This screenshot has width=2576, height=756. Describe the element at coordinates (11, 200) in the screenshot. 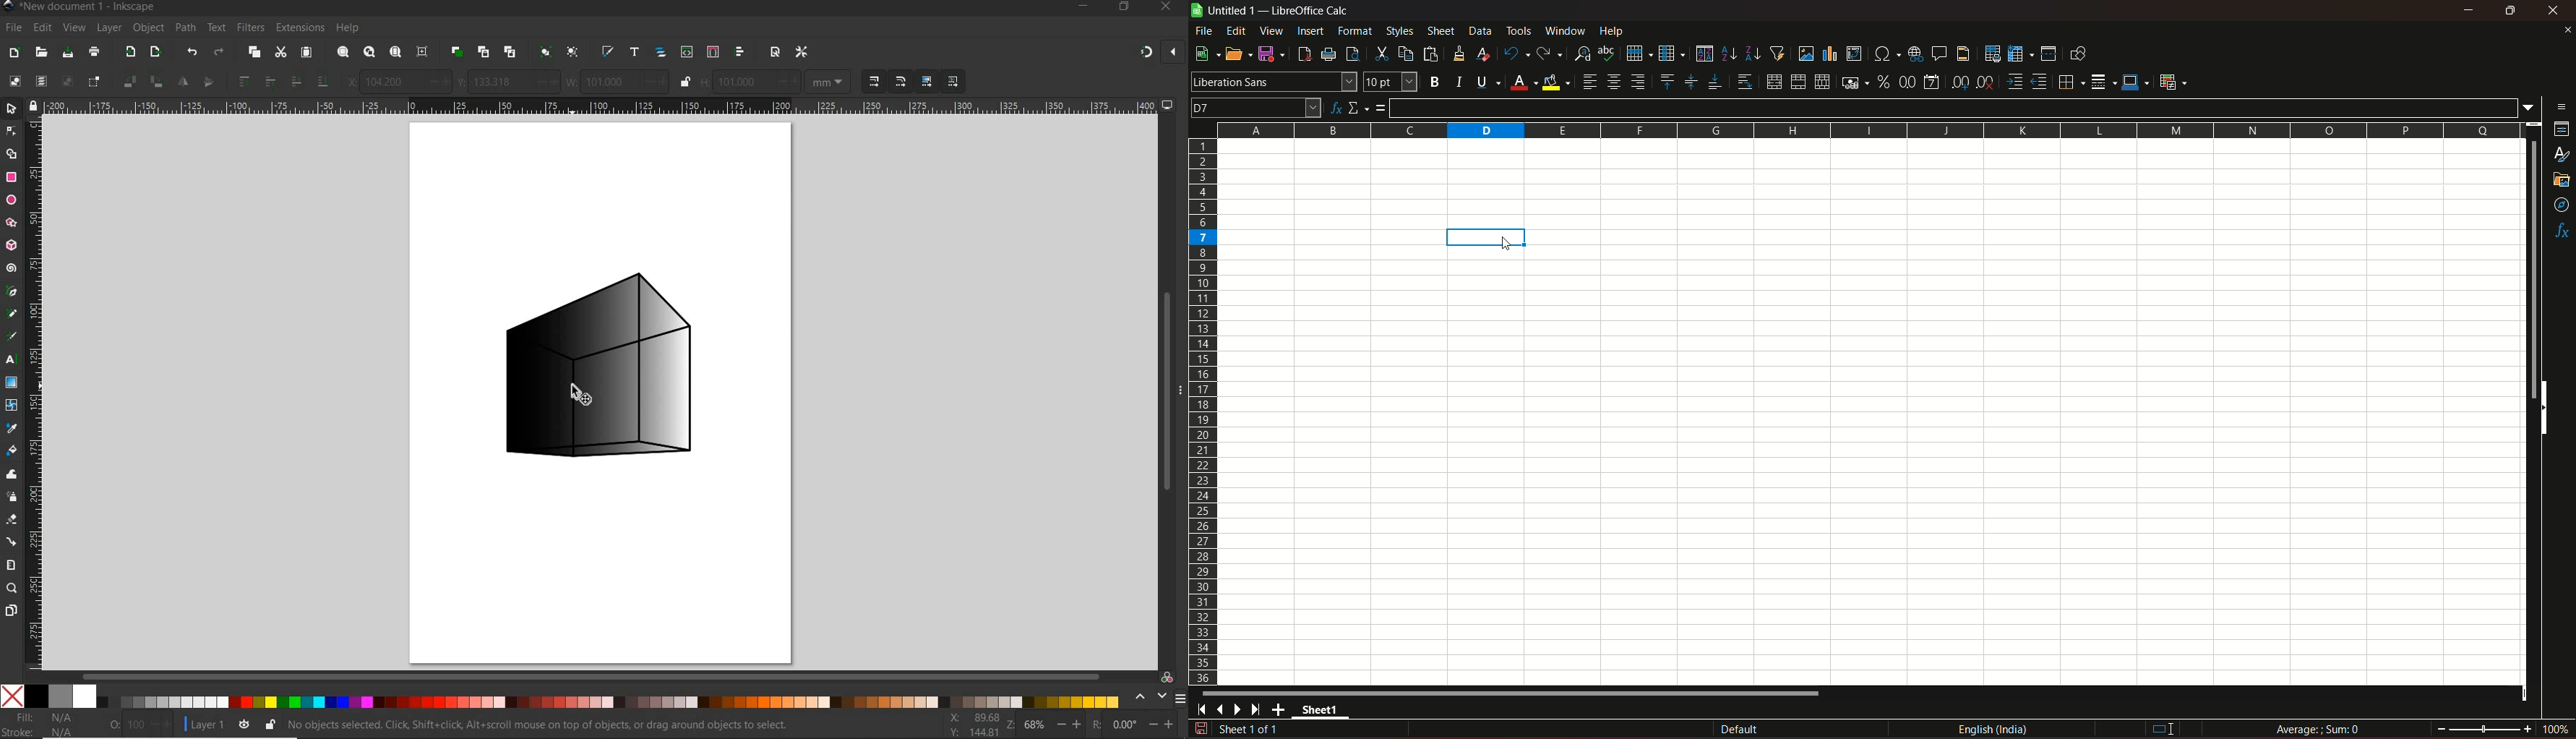

I see `ELLIPSE` at that location.